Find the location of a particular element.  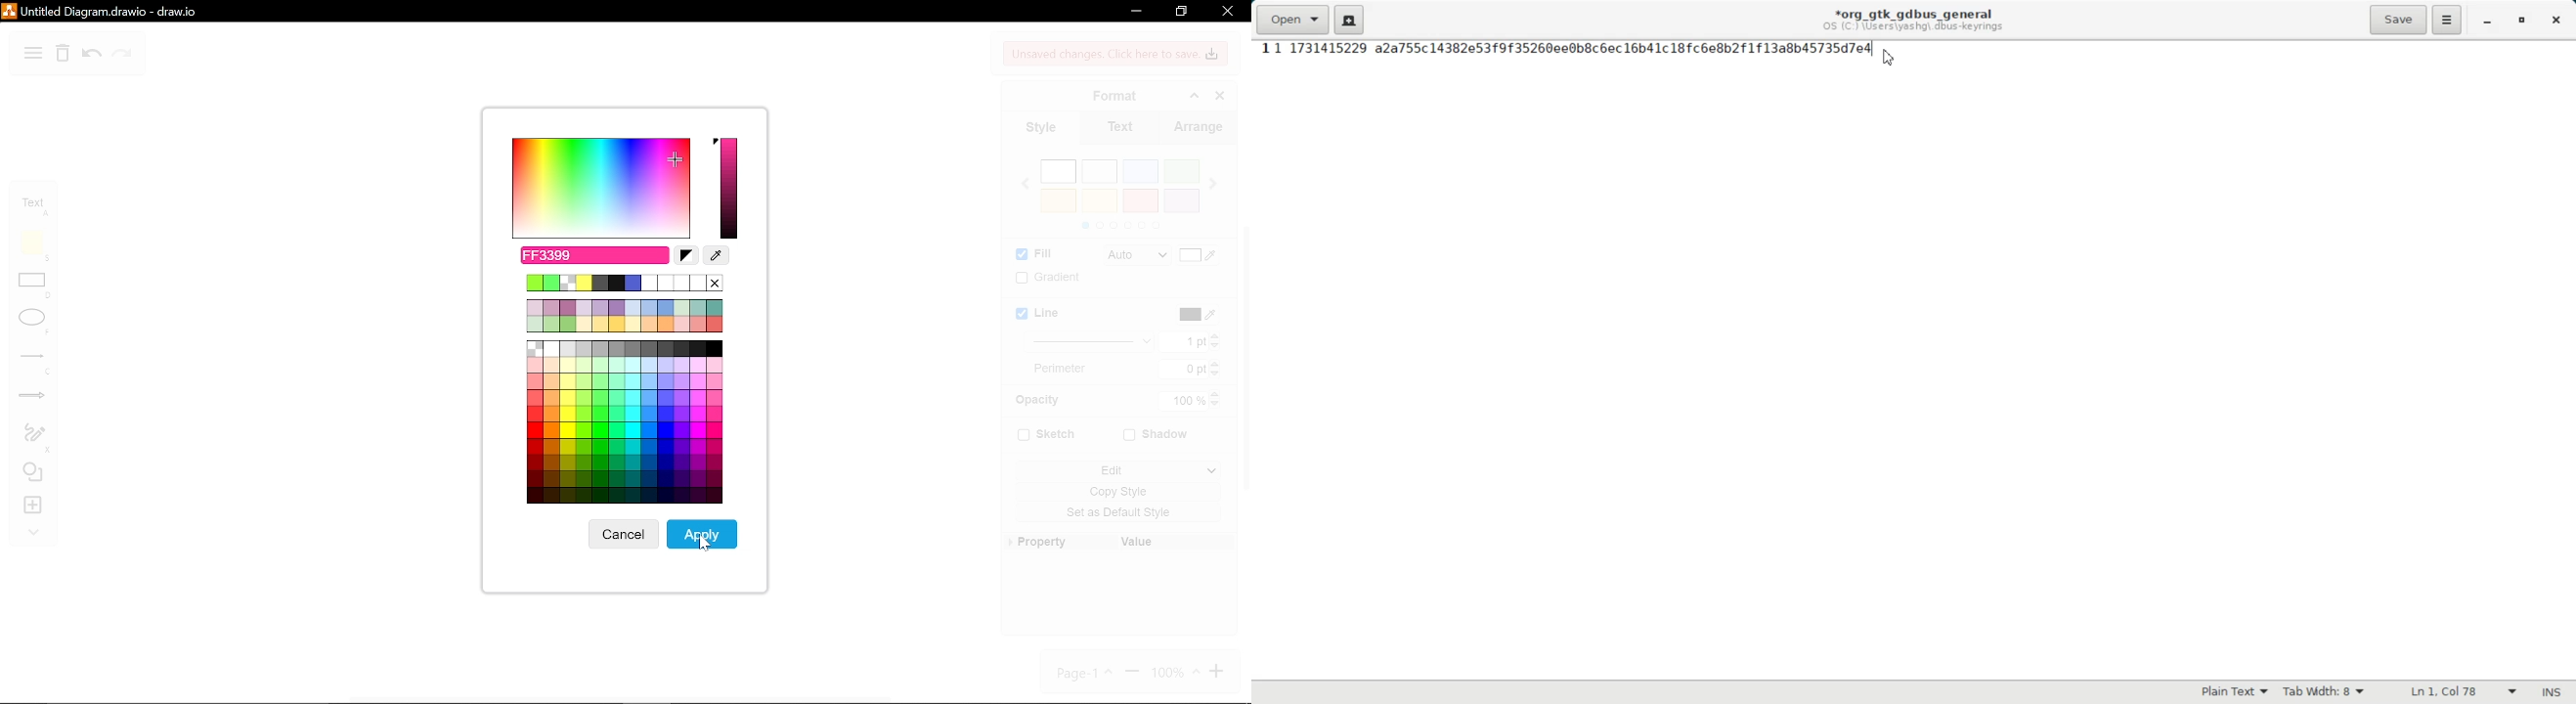

apply is located at coordinates (704, 534).